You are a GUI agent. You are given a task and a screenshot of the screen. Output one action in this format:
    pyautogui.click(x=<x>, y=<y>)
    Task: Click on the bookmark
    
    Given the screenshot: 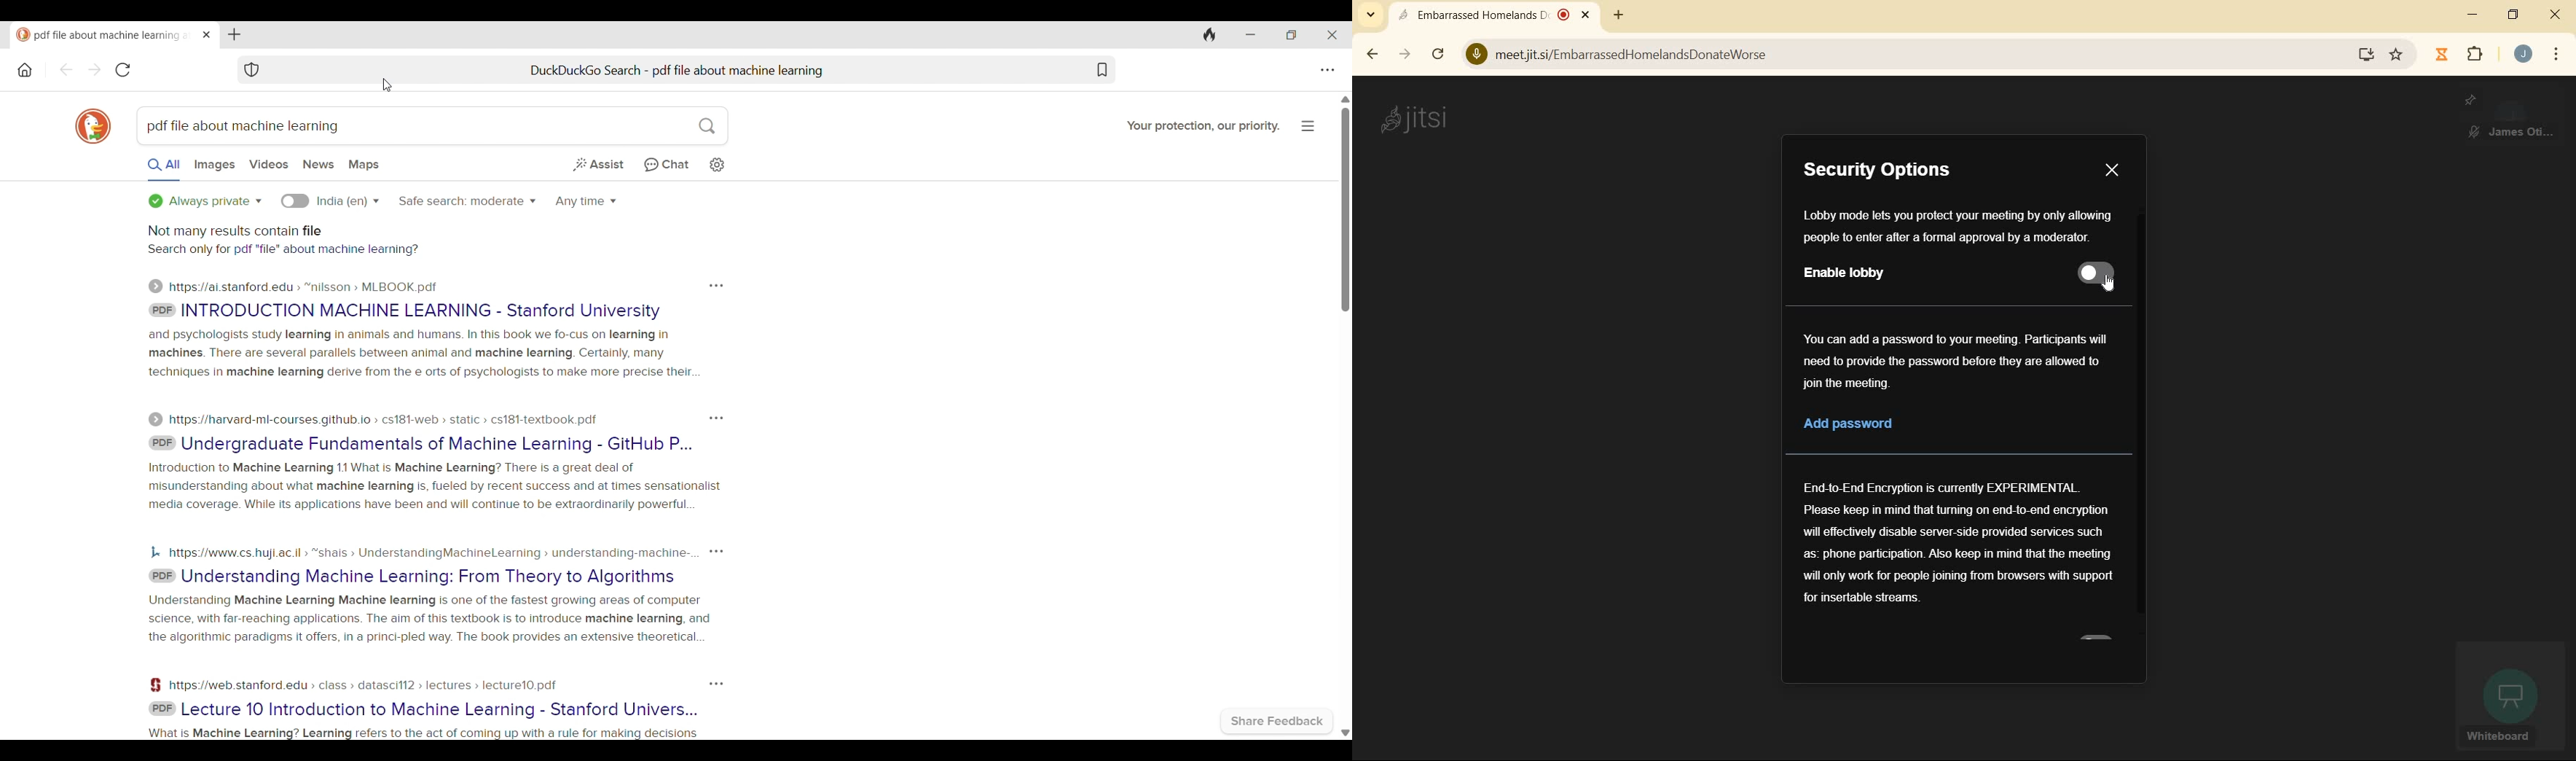 What is the action you would take?
    pyautogui.click(x=2396, y=56)
    